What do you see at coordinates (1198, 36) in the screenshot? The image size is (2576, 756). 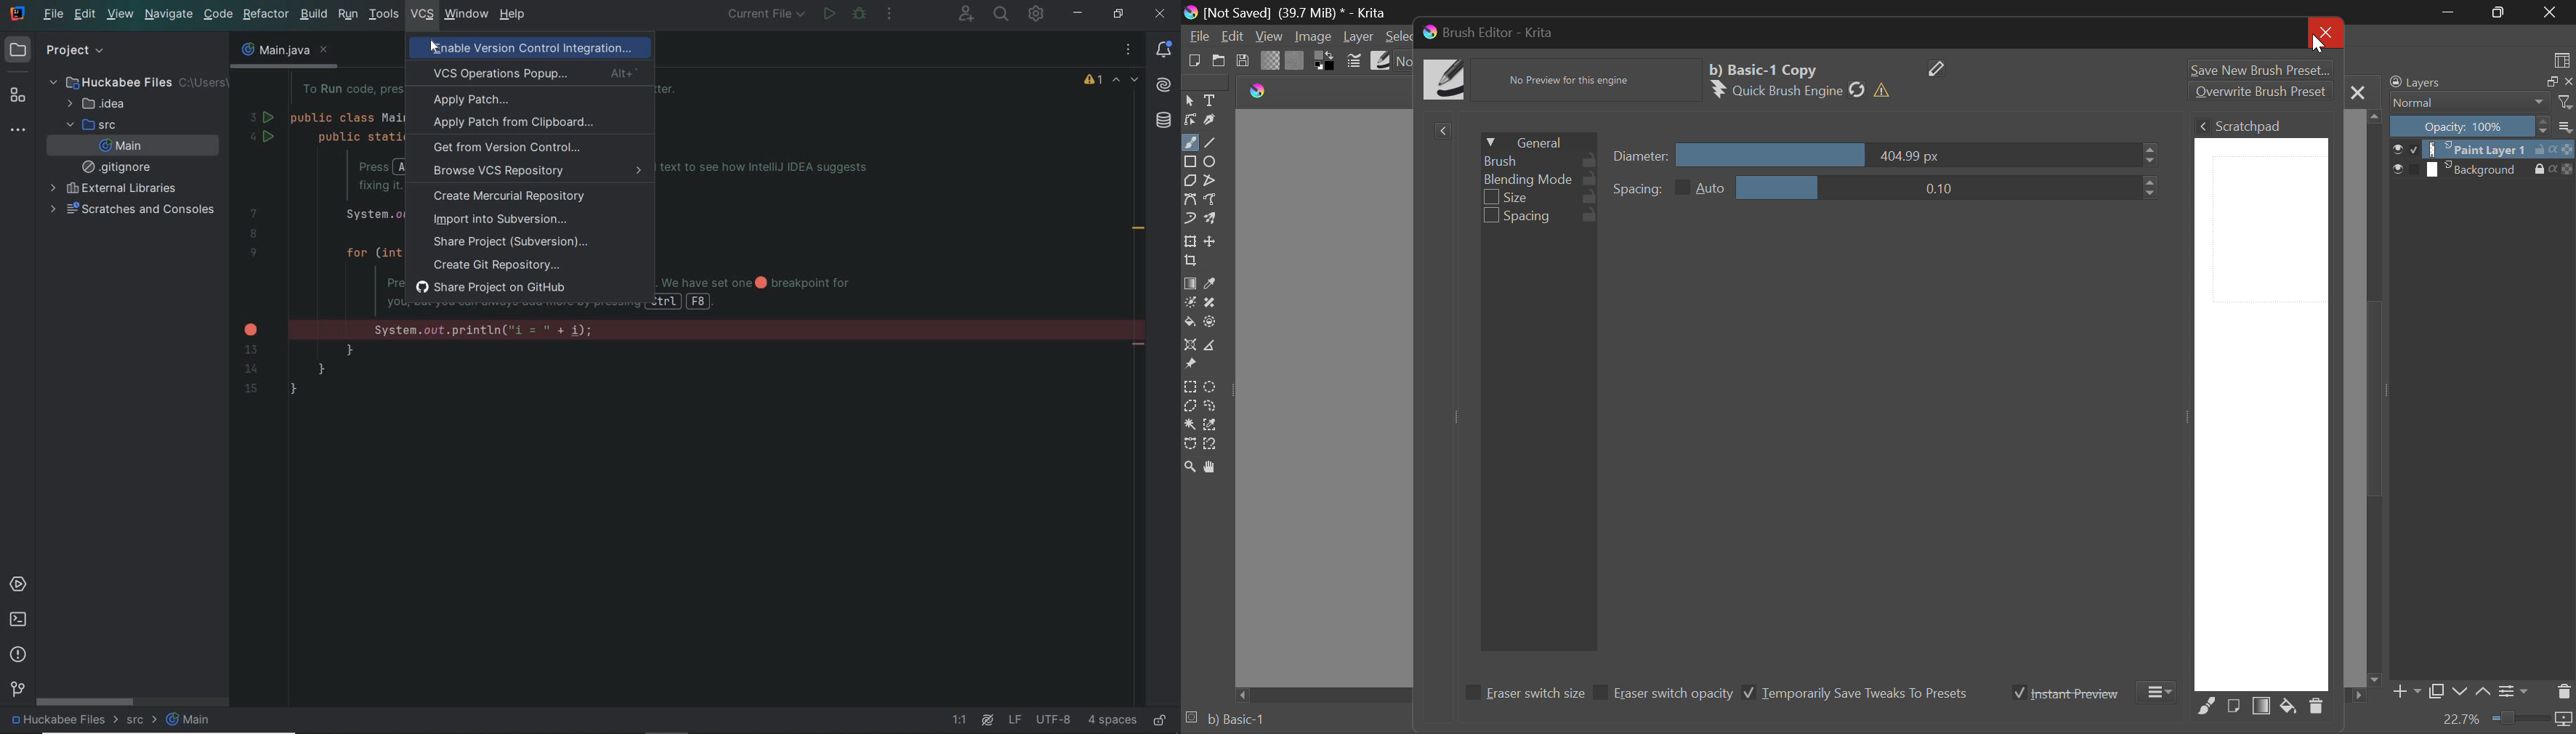 I see `File` at bounding box center [1198, 36].